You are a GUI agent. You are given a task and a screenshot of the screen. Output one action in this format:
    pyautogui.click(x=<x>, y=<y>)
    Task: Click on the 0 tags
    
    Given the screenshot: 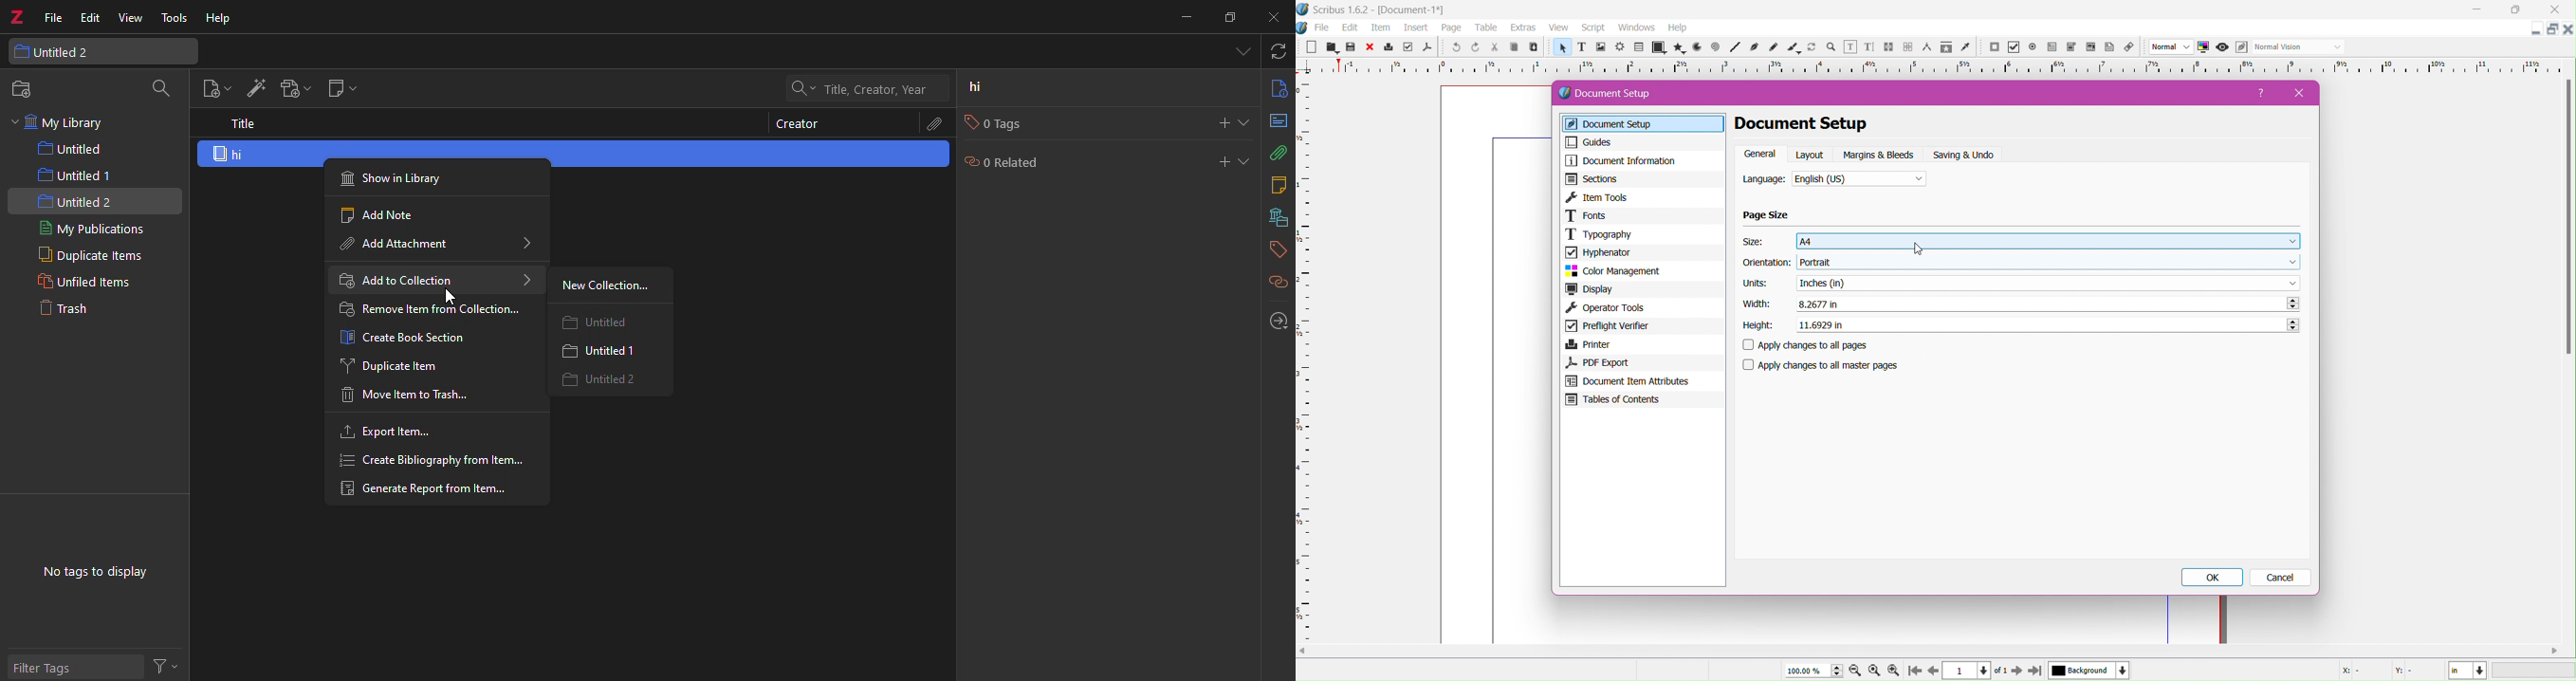 What is the action you would take?
    pyautogui.click(x=996, y=124)
    